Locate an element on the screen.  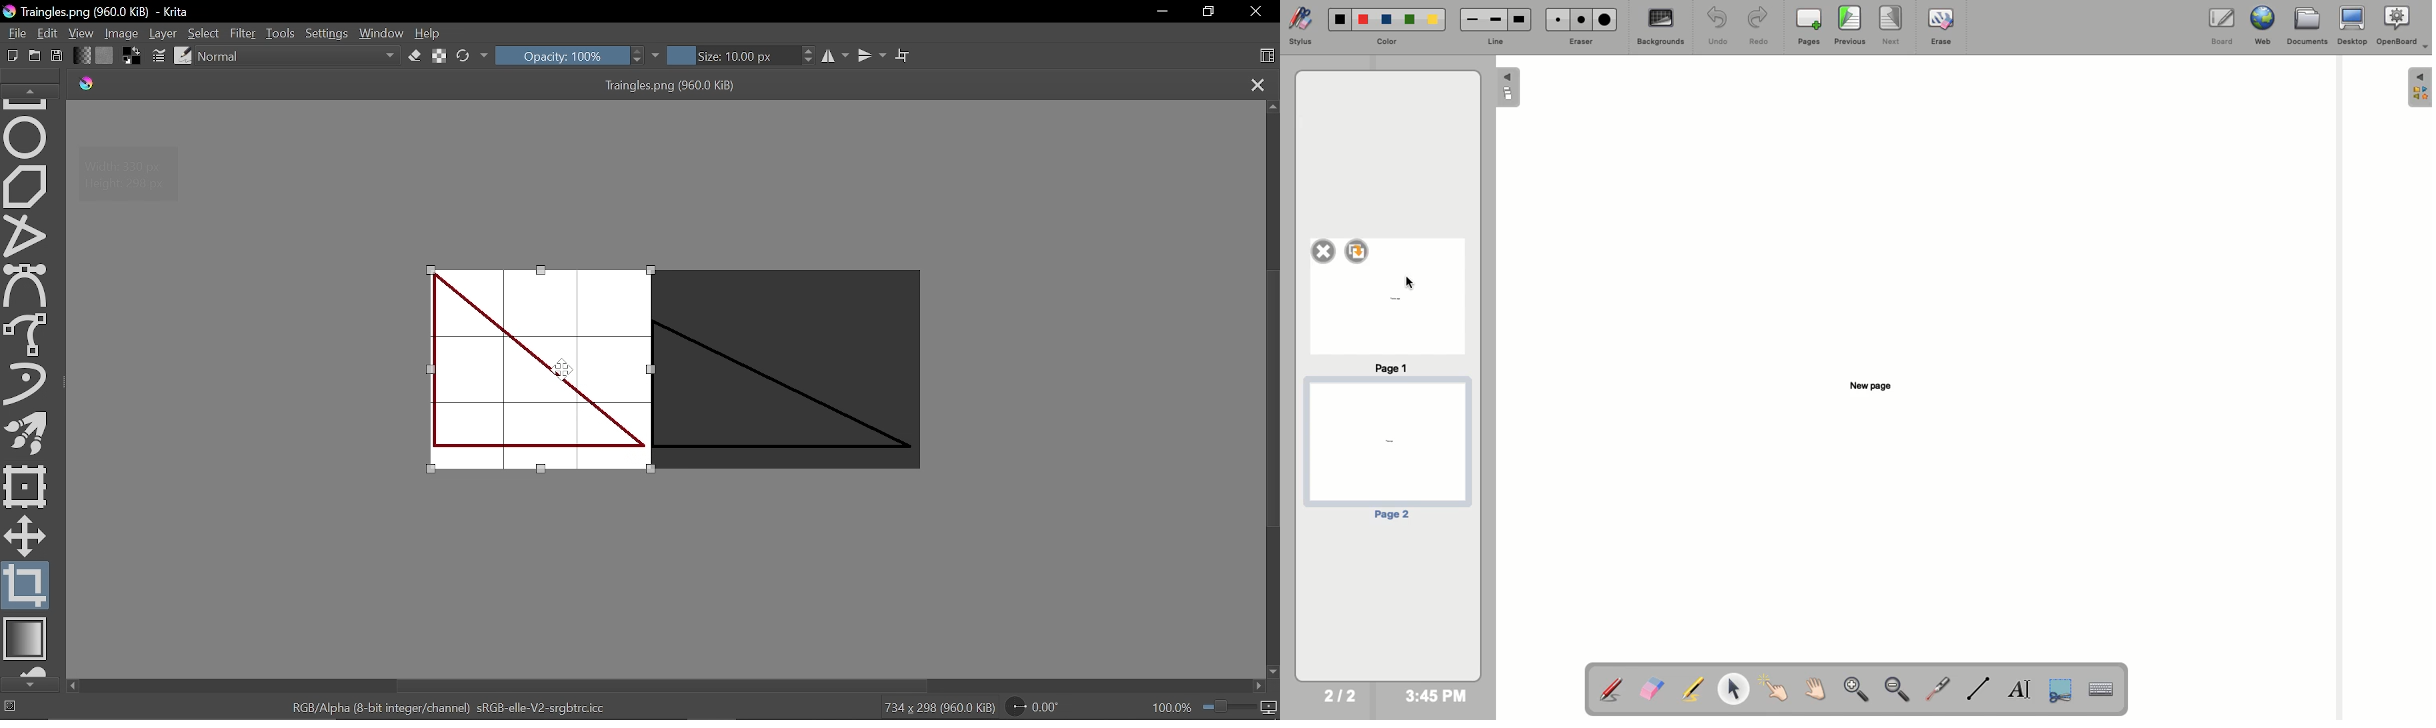
Window is located at coordinates (382, 33).